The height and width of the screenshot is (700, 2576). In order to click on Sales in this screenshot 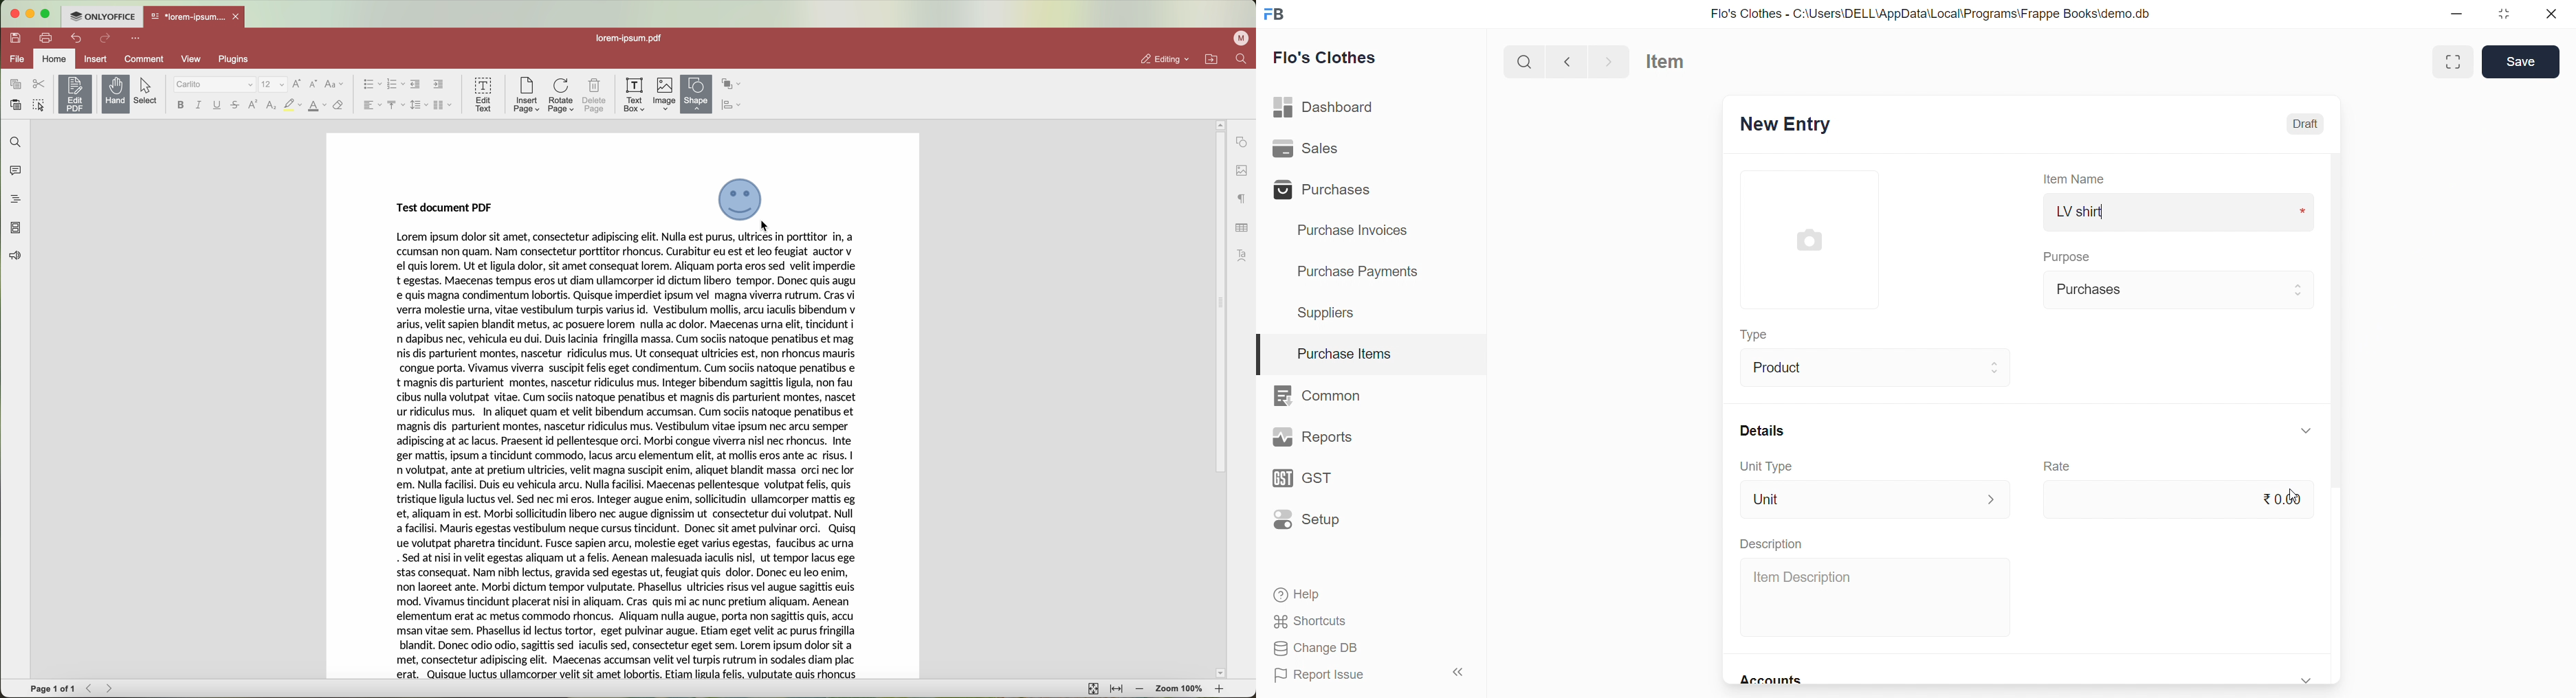, I will do `click(1327, 149)`.